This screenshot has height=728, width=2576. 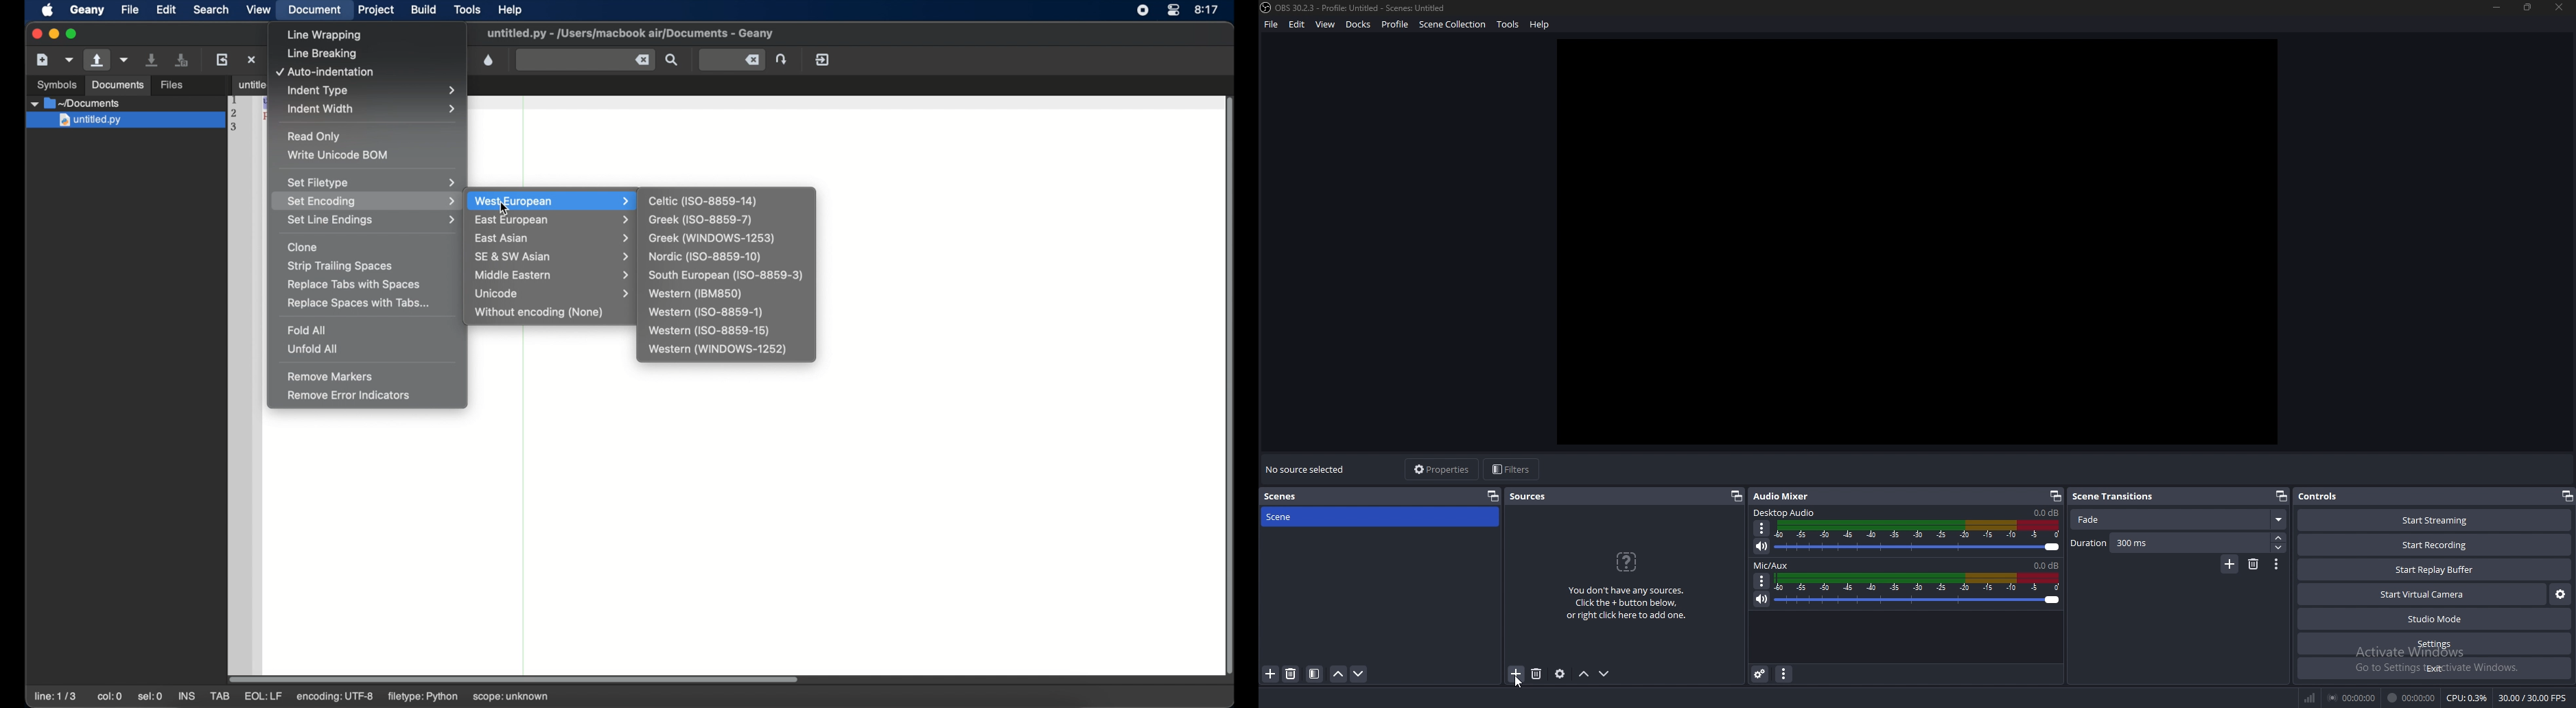 What do you see at coordinates (359, 304) in the screenshot?
I see `replace spaces with tabs` at bounding box center [359, 304].